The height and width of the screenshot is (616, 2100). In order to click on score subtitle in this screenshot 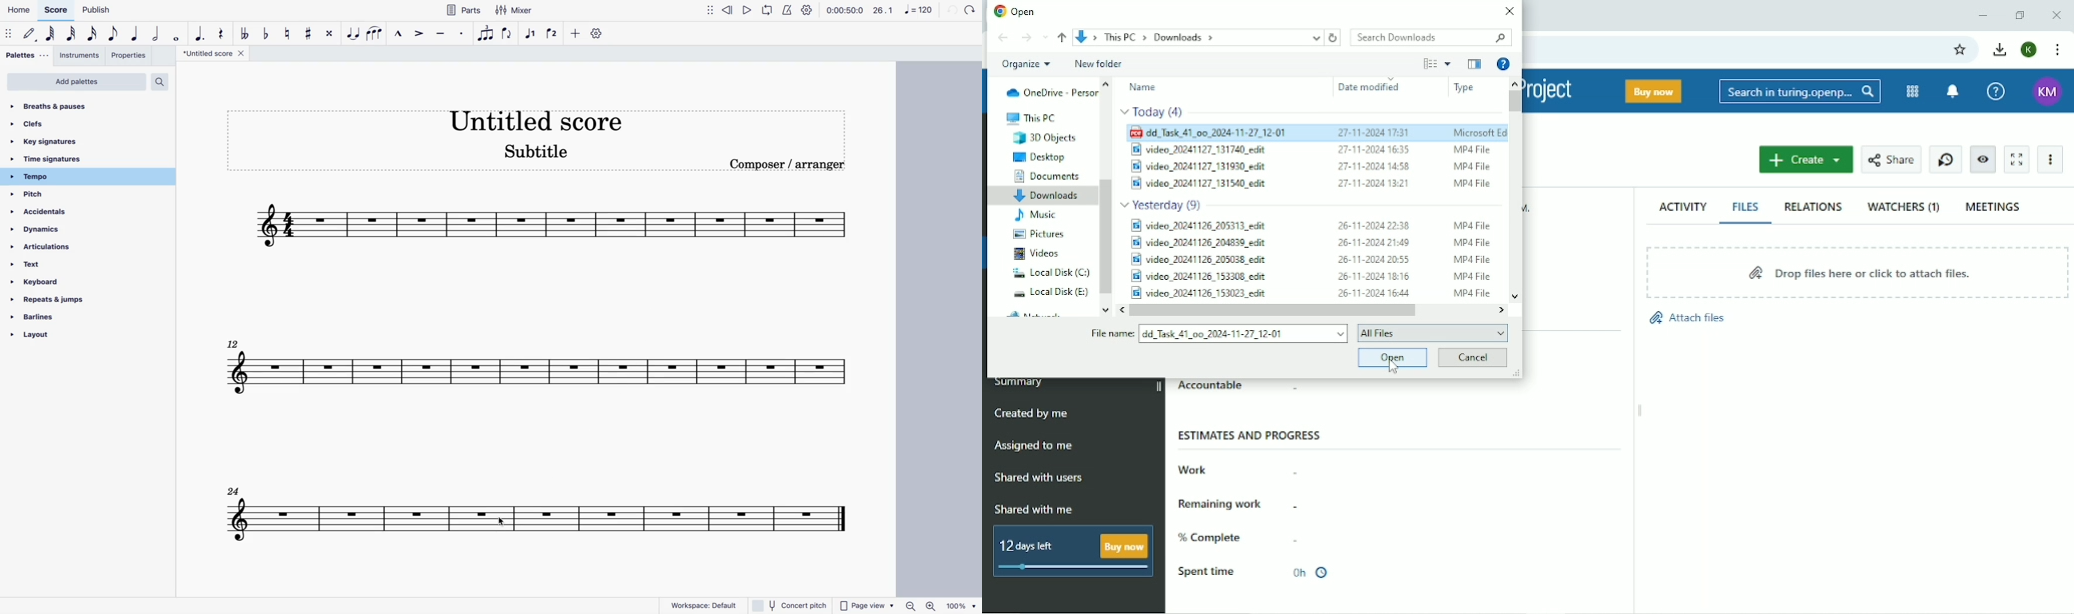, I will do `click(534, 156)`.